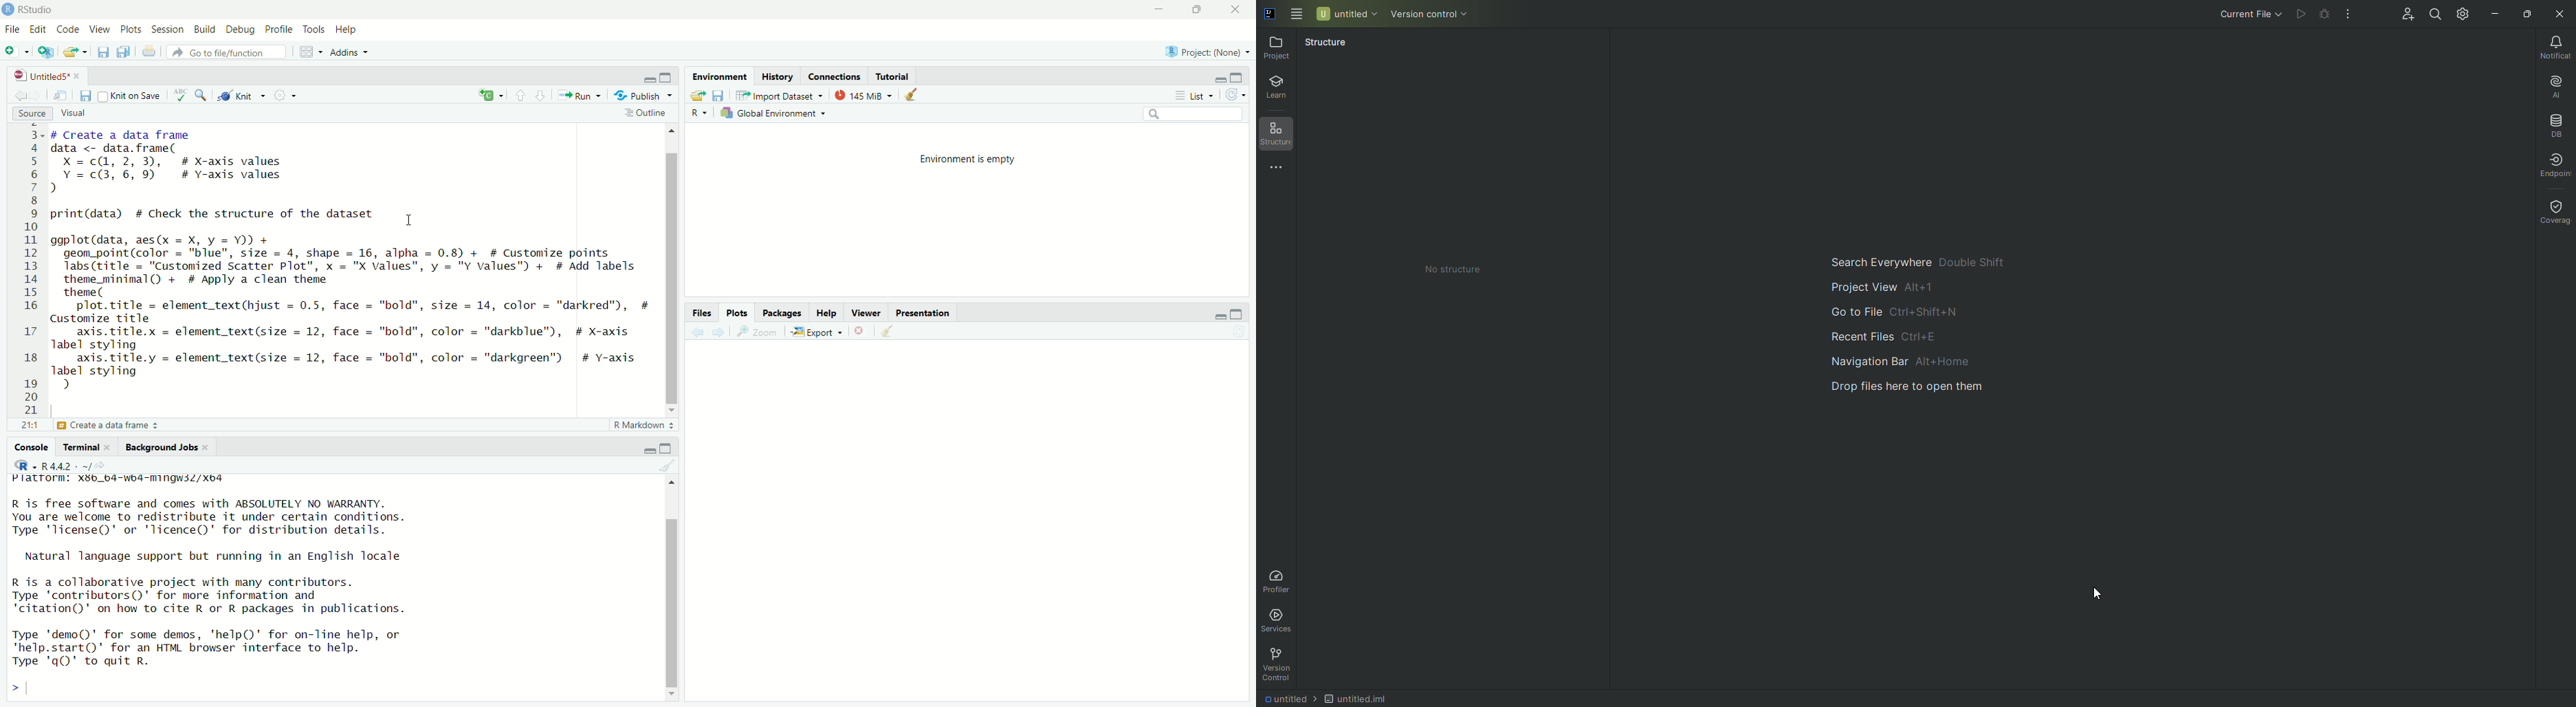 The width and height of the screenshot is (2576, 728). Describe the element at coordinates (31, 272) in the screenshot. I see `E
4
5
6
7
8
9
10
11
12
13
14
15
16
17
18
19
20
21` at that location.